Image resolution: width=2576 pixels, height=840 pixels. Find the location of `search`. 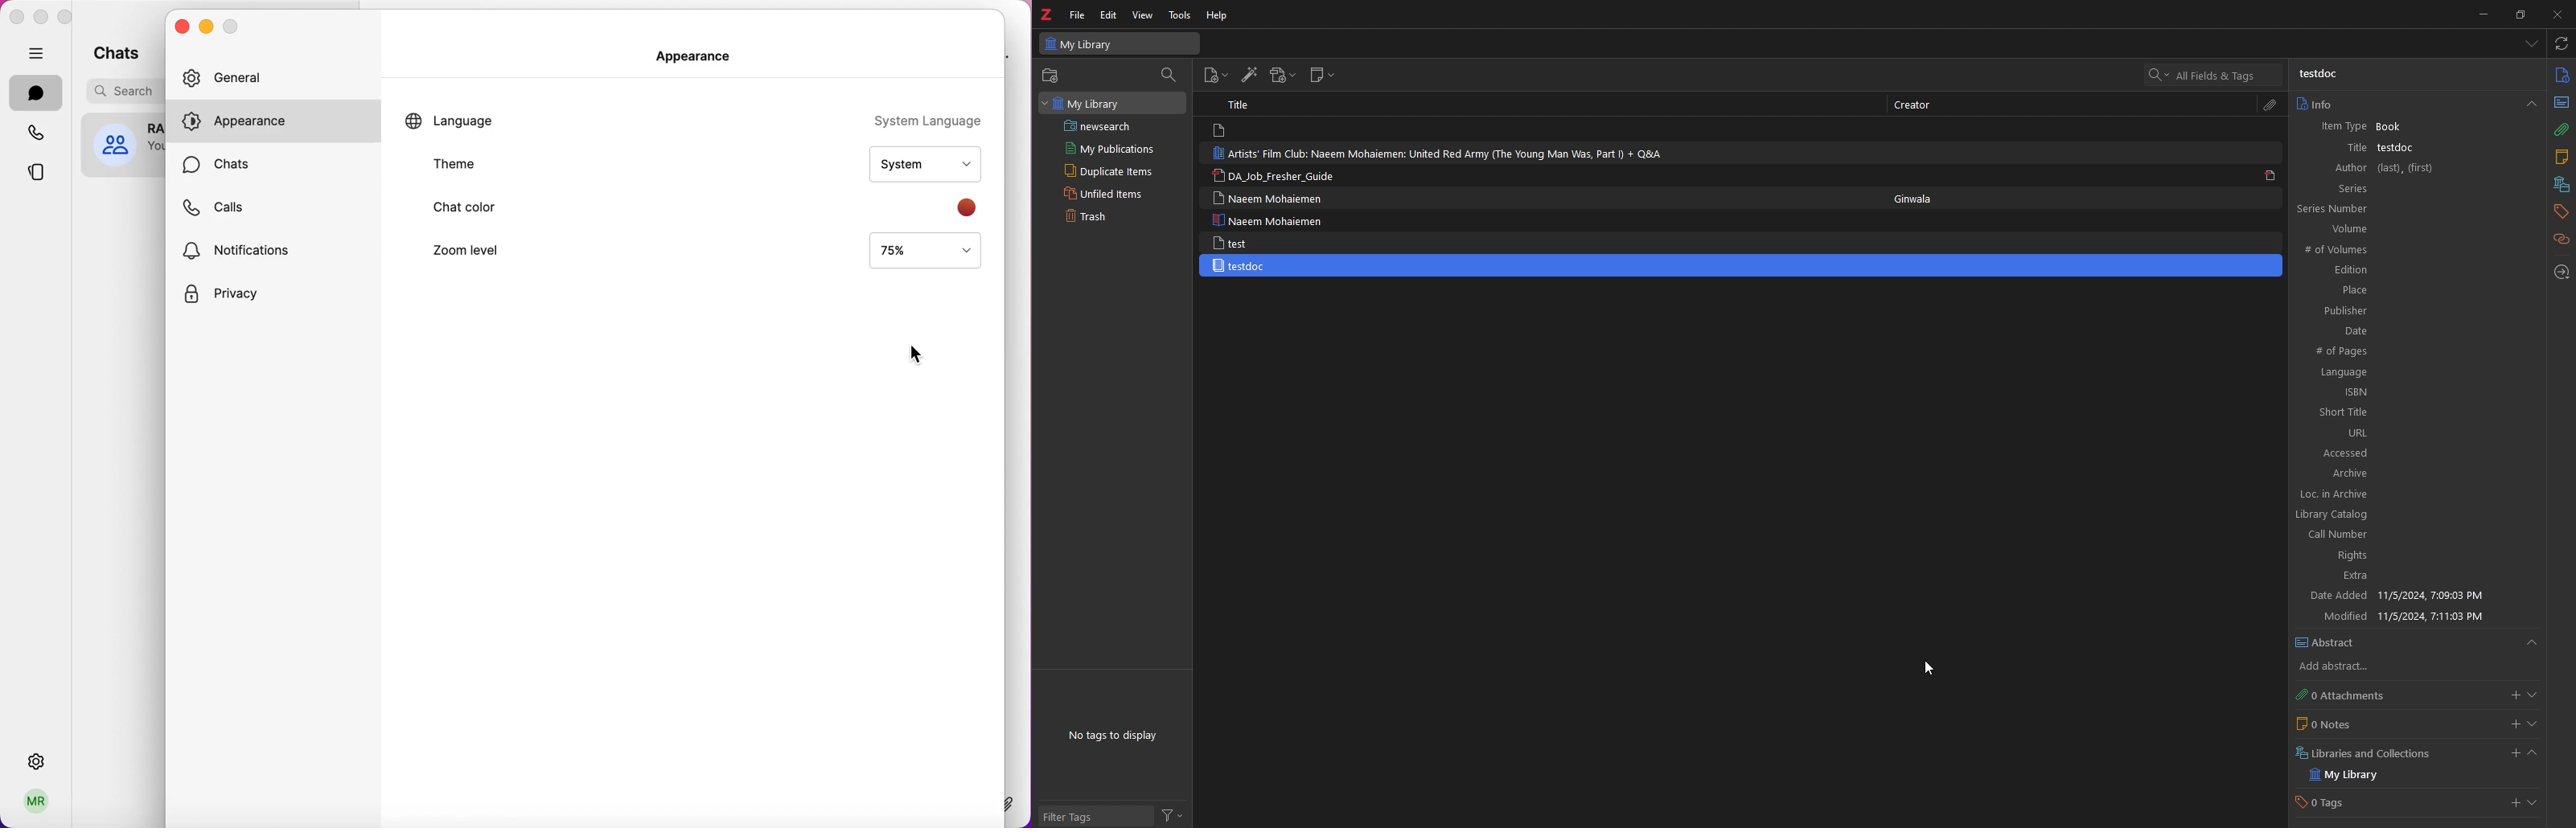

search is located at coordinates (120, 93).